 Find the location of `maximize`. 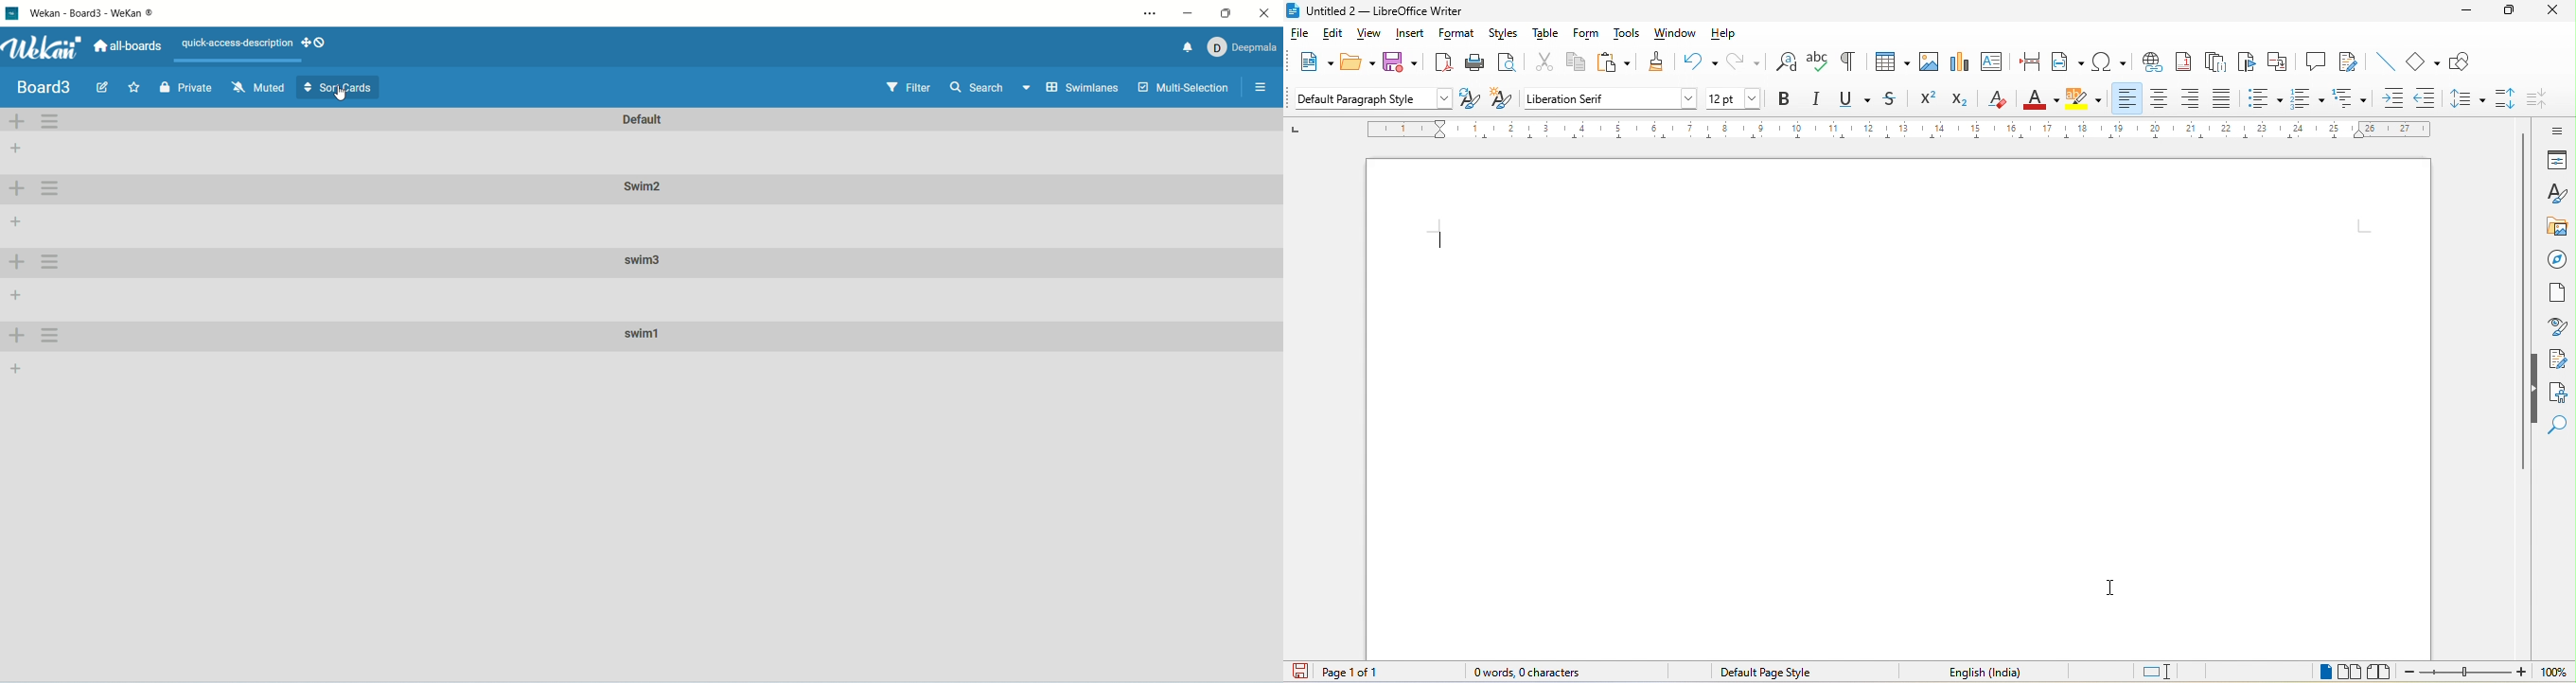

maximize is located at coordinates (2510, 10).